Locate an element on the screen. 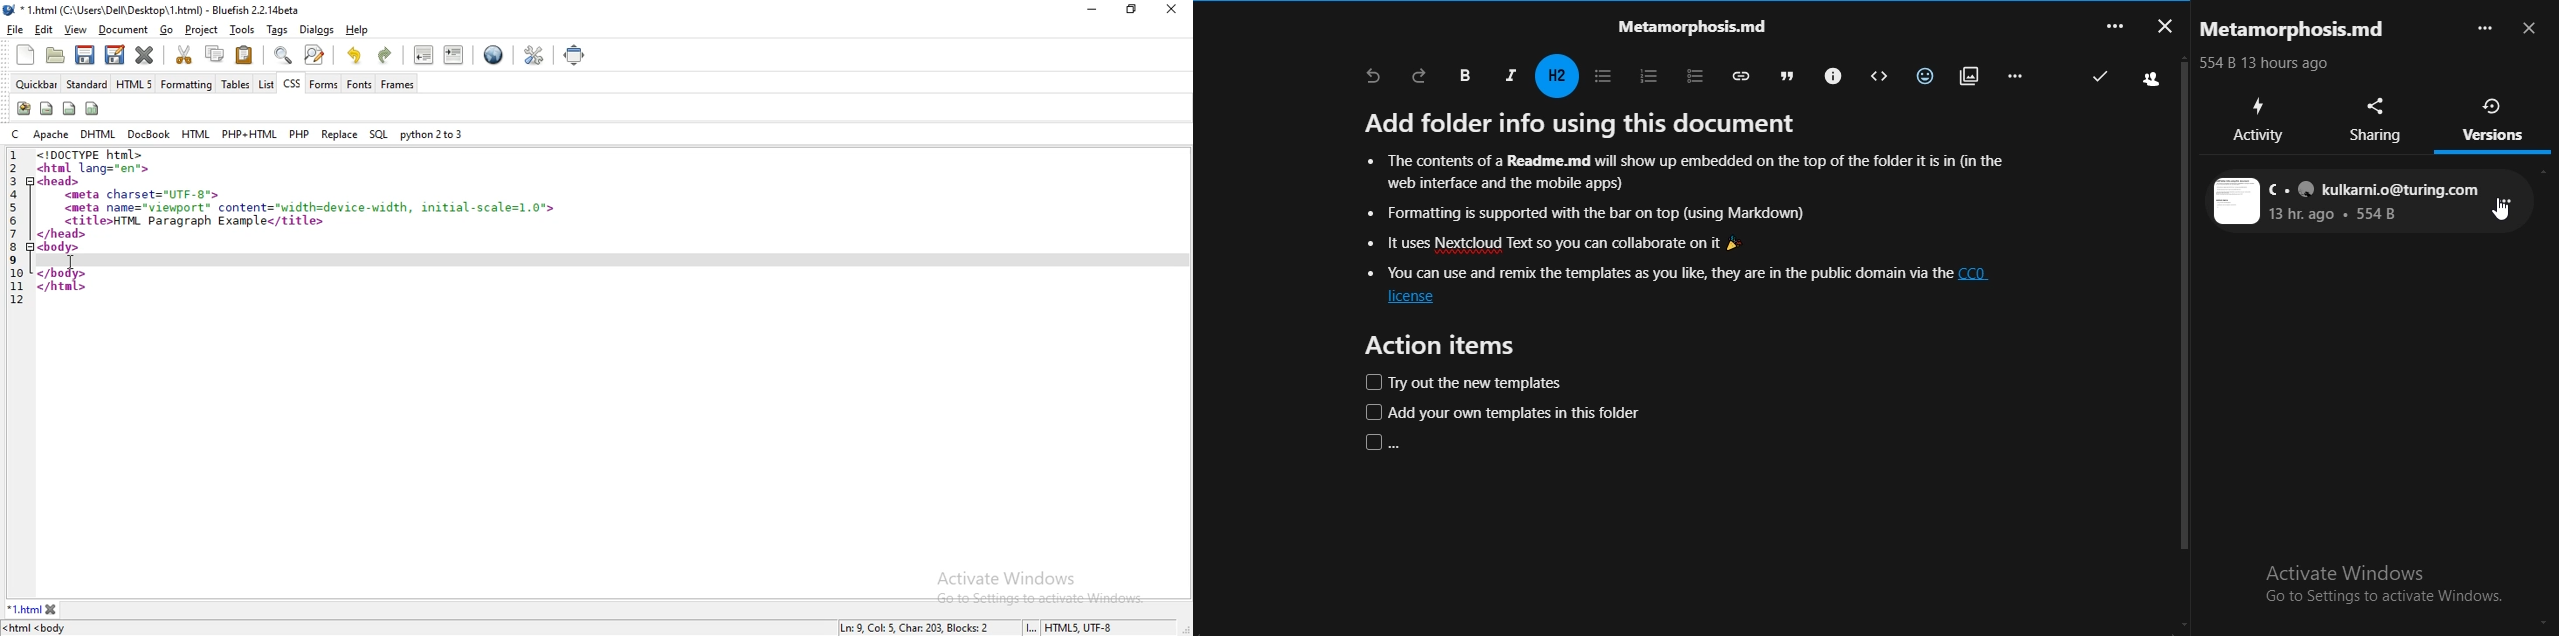 This screenshot has height=644, width=2576. text is located at coordinates (2299, 30).